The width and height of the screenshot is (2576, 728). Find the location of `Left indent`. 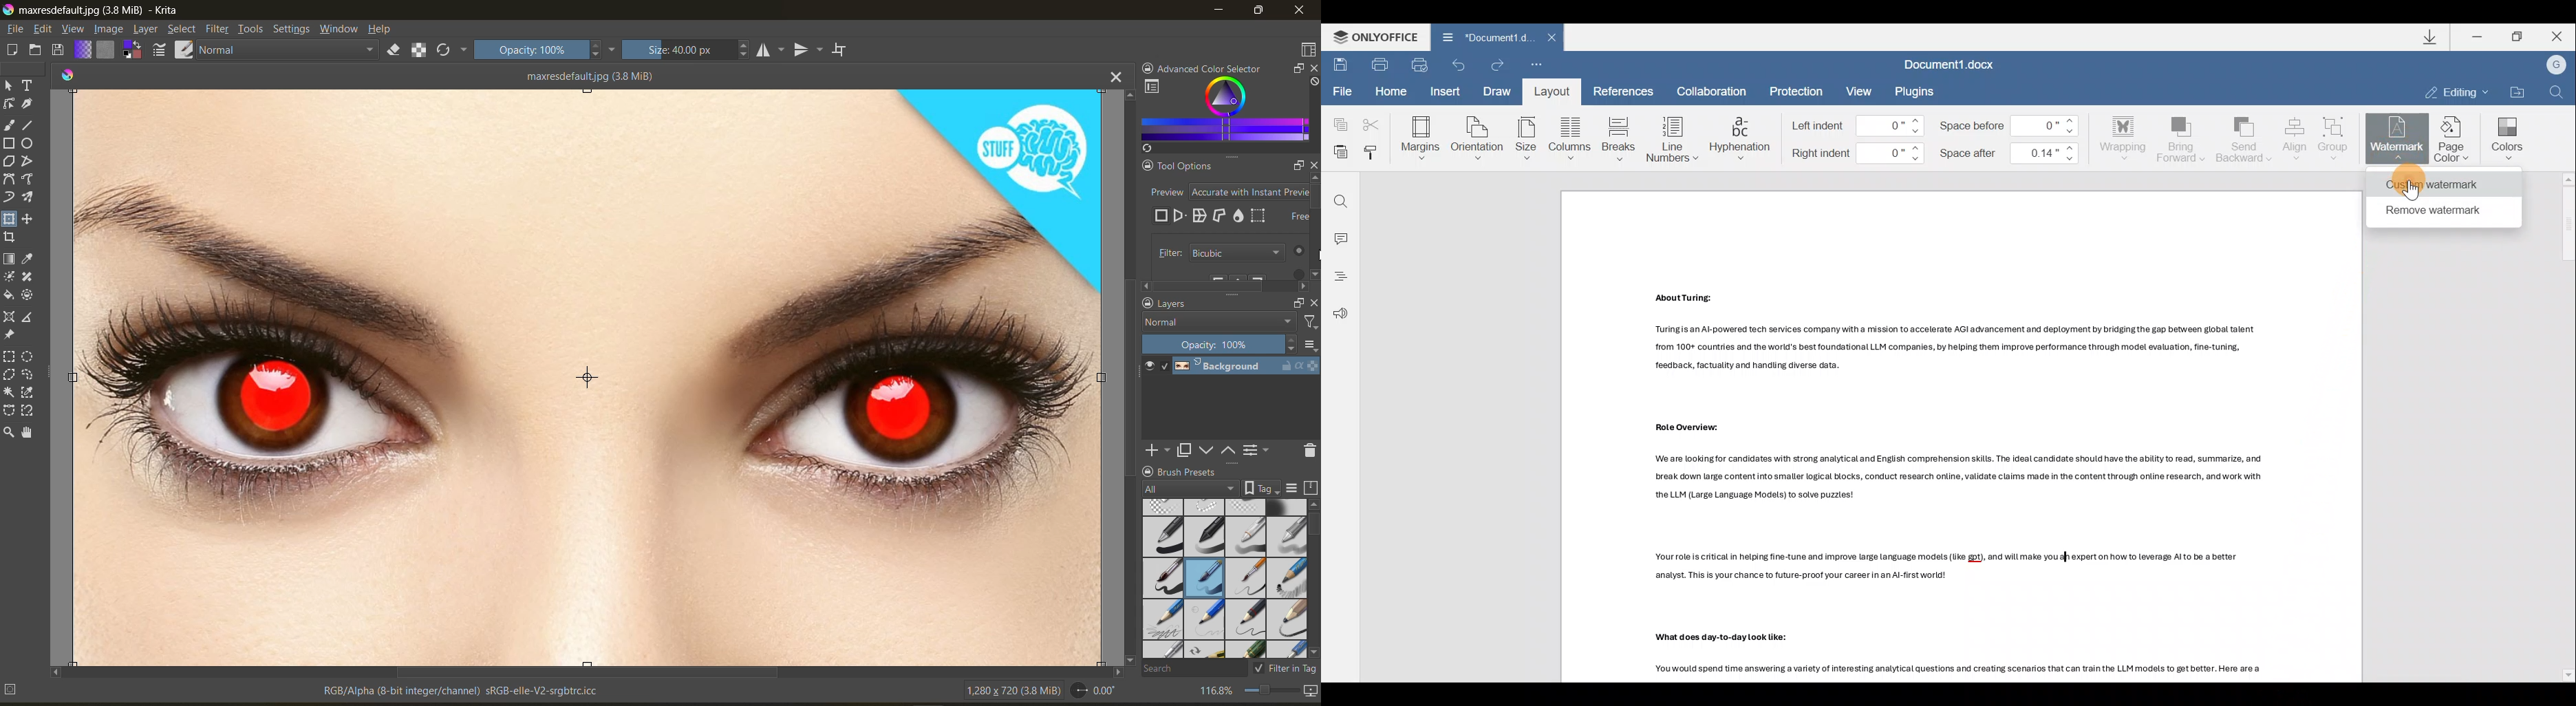

Left indent is located at coordinates (1853, 125).